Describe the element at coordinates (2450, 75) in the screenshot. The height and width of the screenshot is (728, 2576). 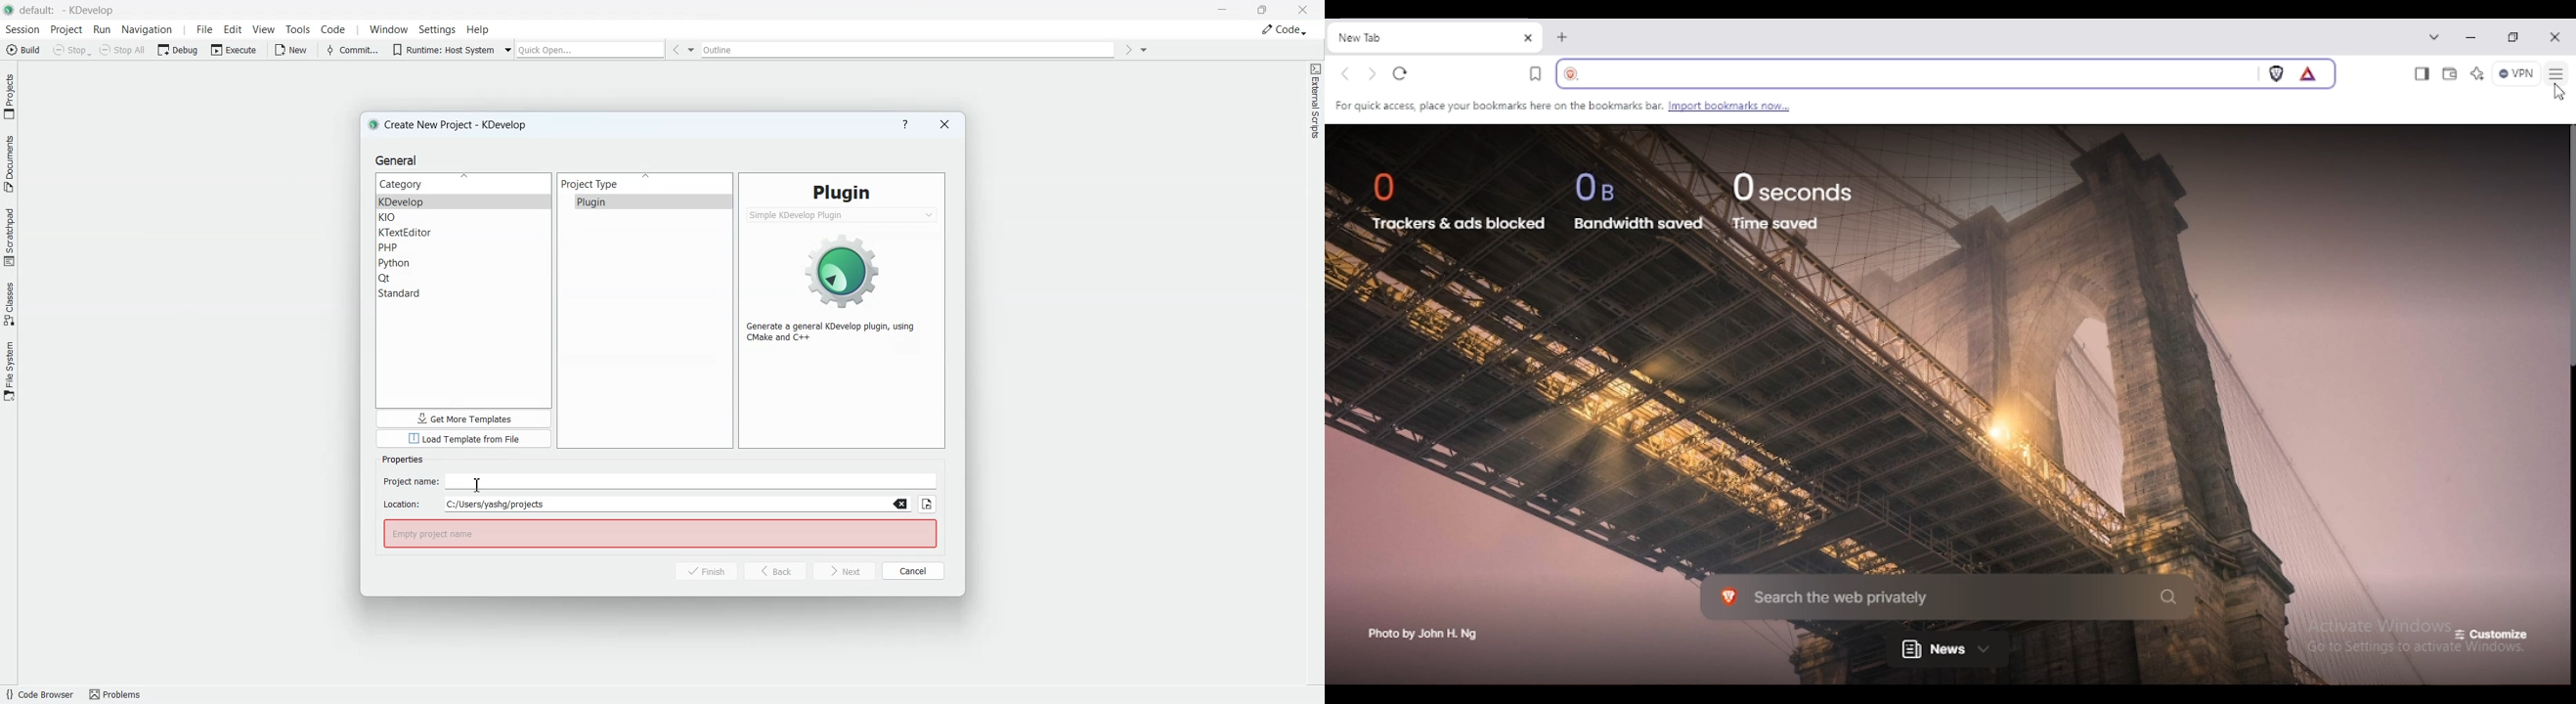
I see `wallet` at that location.